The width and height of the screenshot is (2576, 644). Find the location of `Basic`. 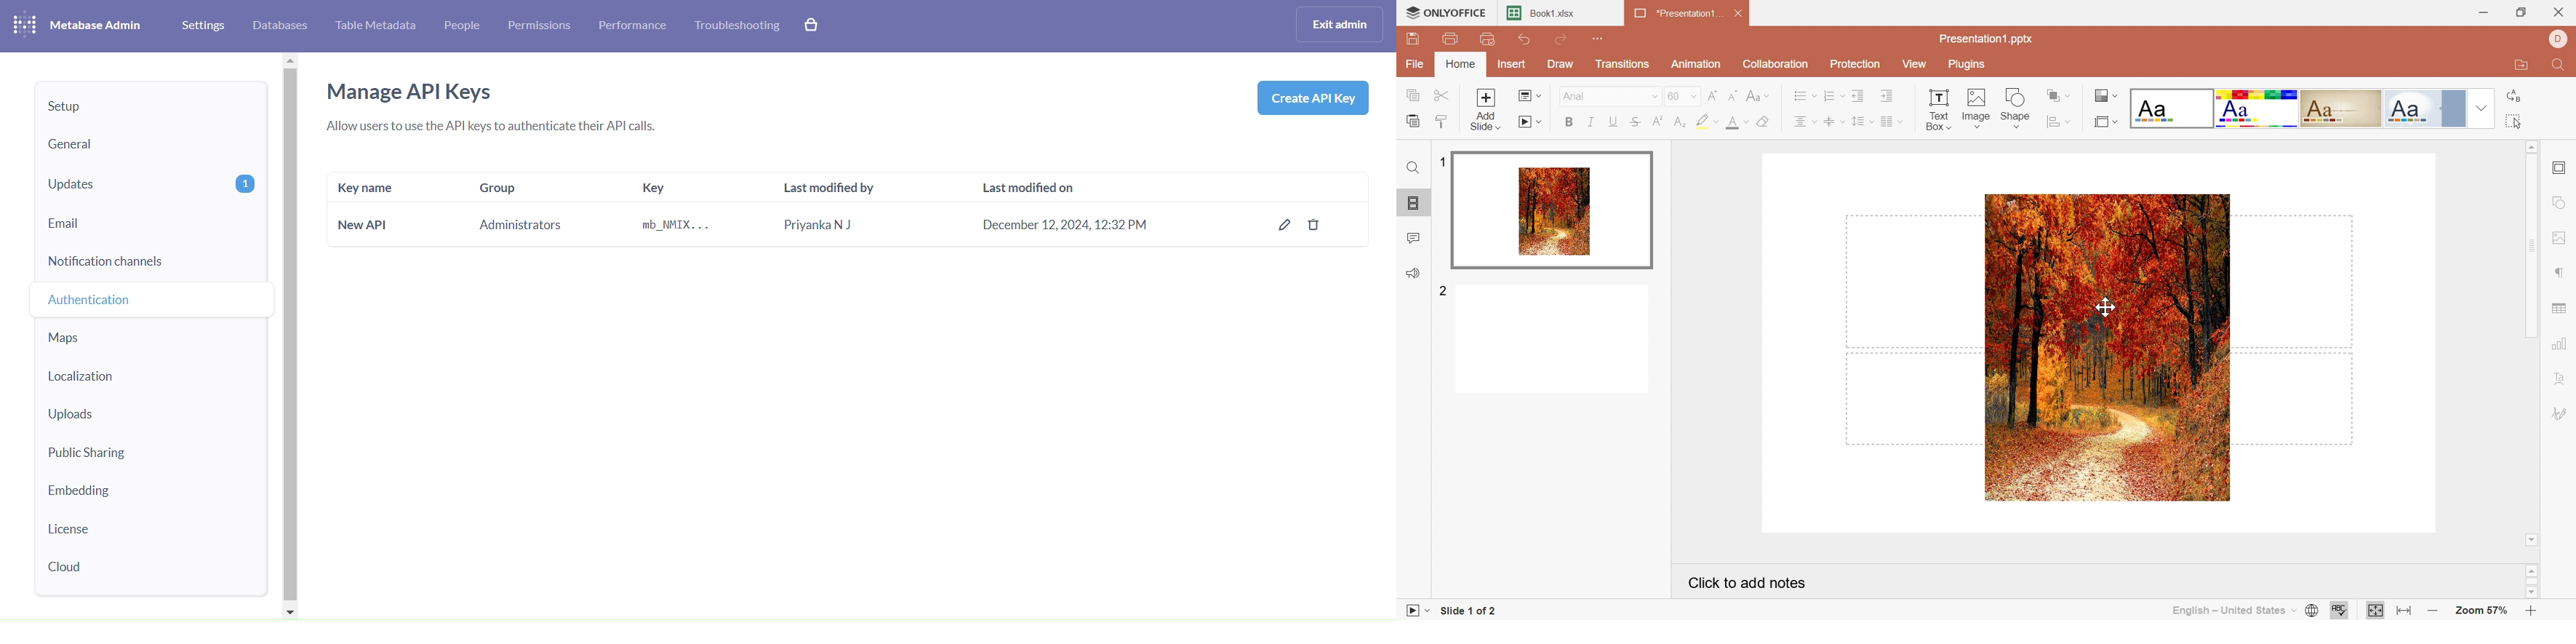

Basic is located at coordinates (2257, 110).